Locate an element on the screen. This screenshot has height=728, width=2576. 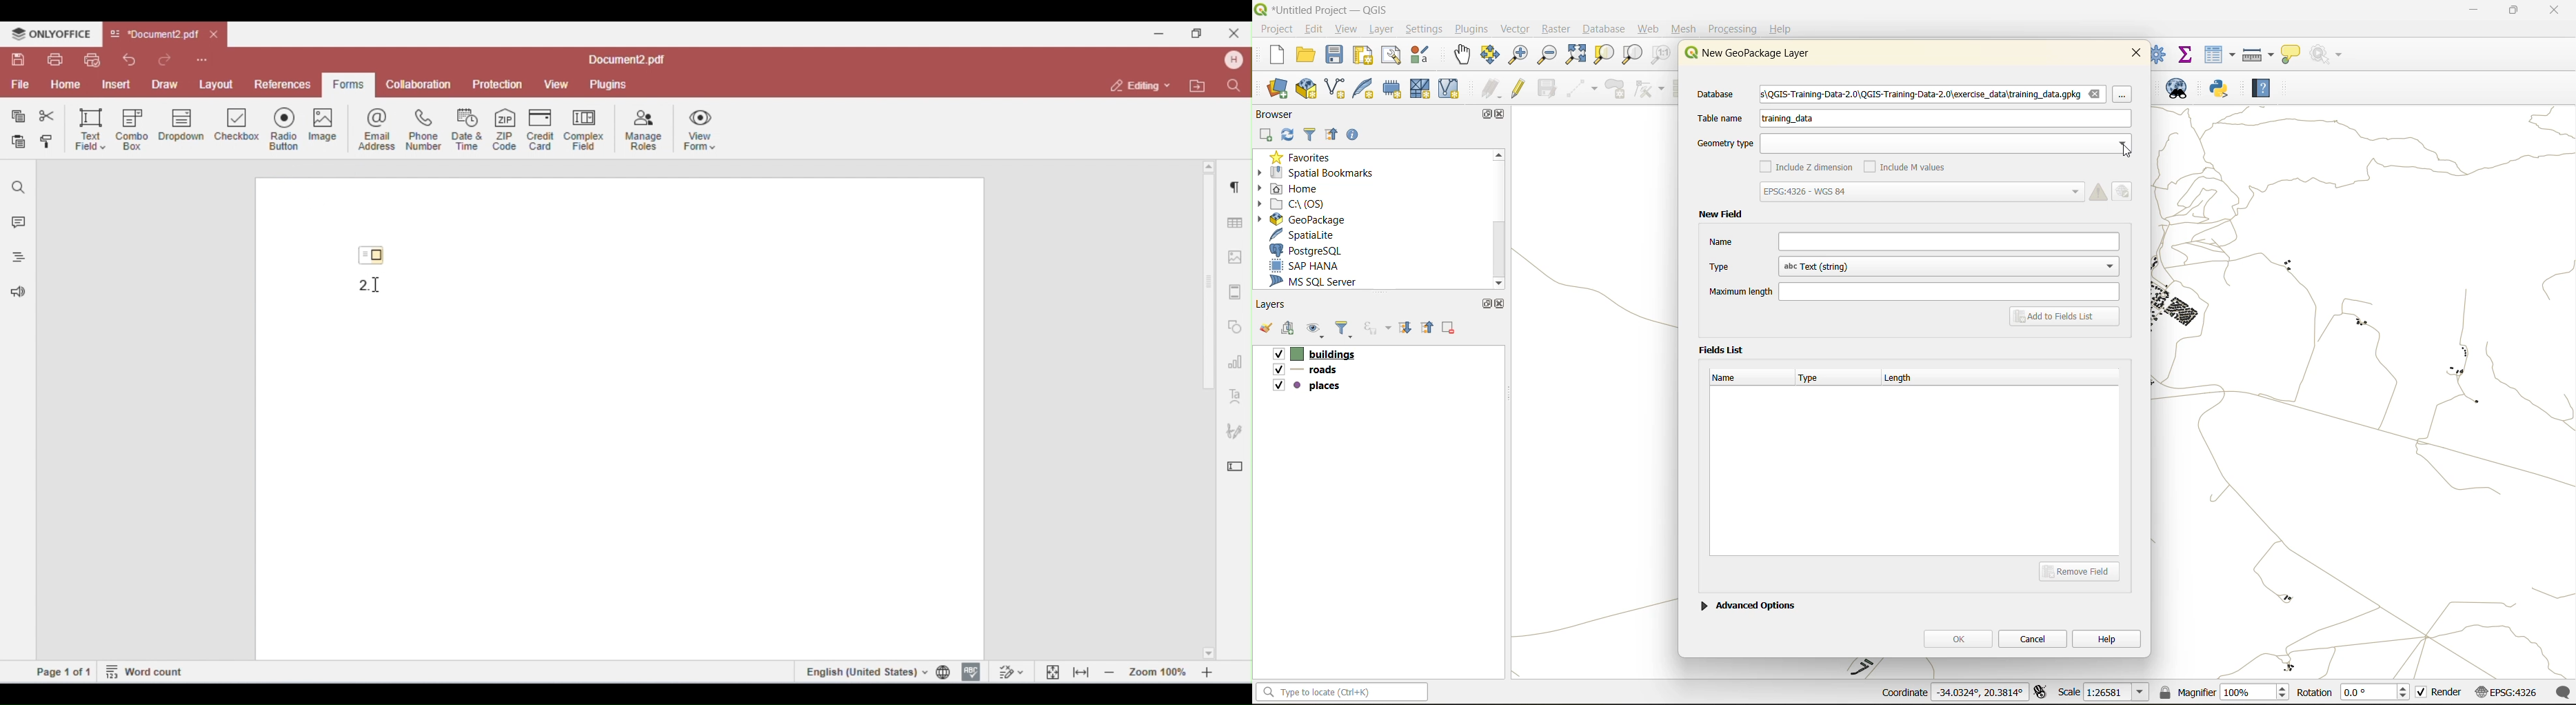
zoom out is located at coordinates (1545, 57).